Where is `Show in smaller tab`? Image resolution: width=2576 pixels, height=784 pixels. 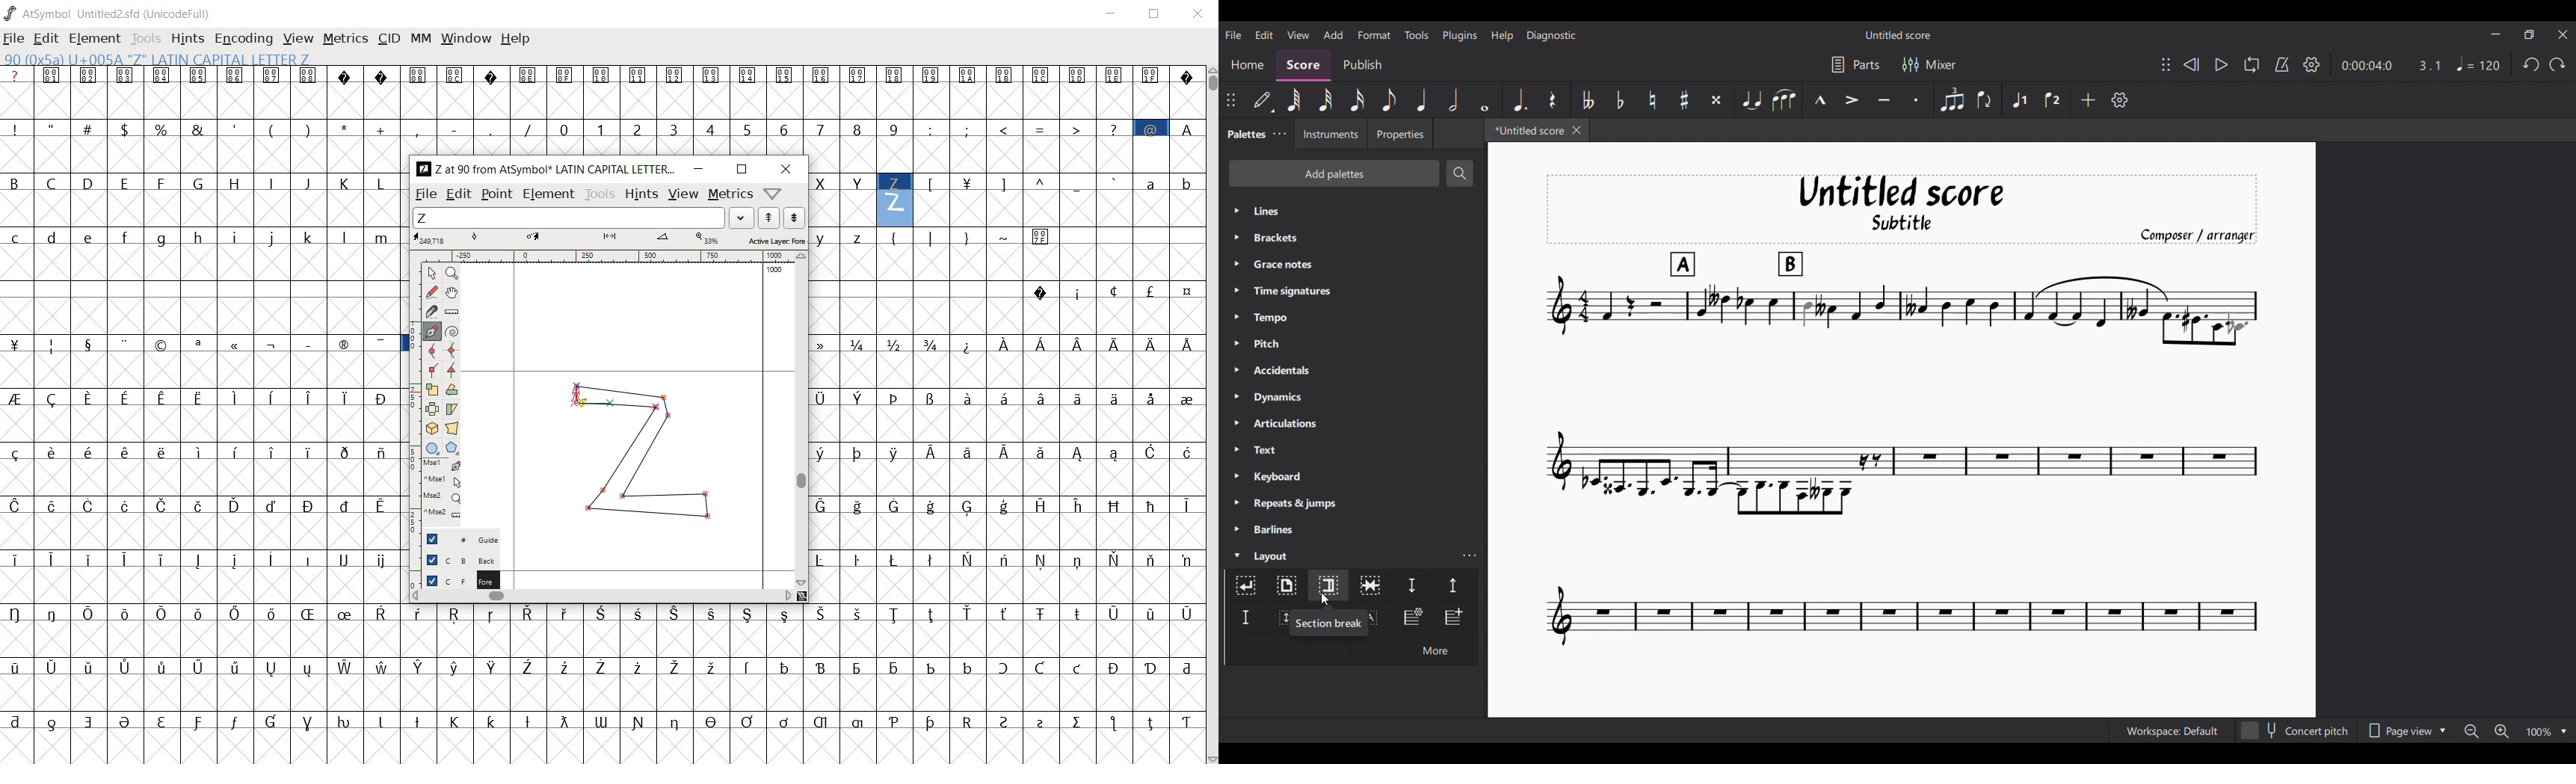 Show in smaller tab is located at coordinates (2529, 35).